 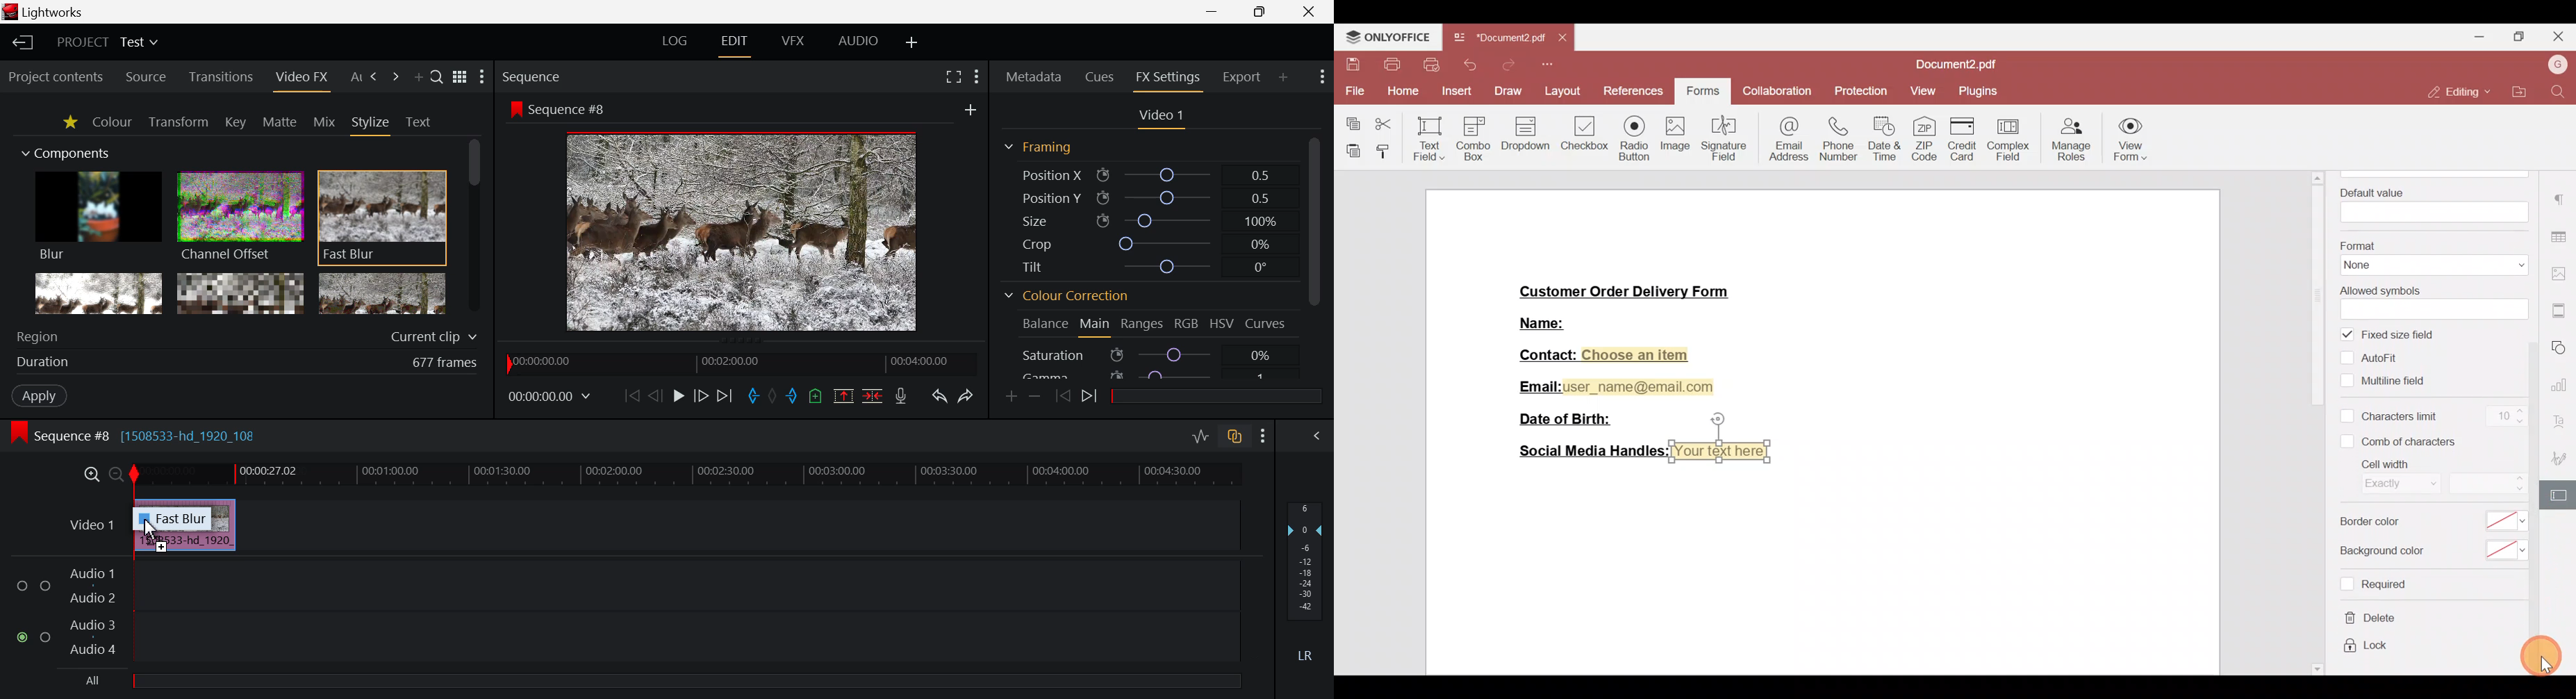 What do you see at coordinates (975, 76) in the screenshot?
I see `Show Settings` at bounding box center [975, 76].